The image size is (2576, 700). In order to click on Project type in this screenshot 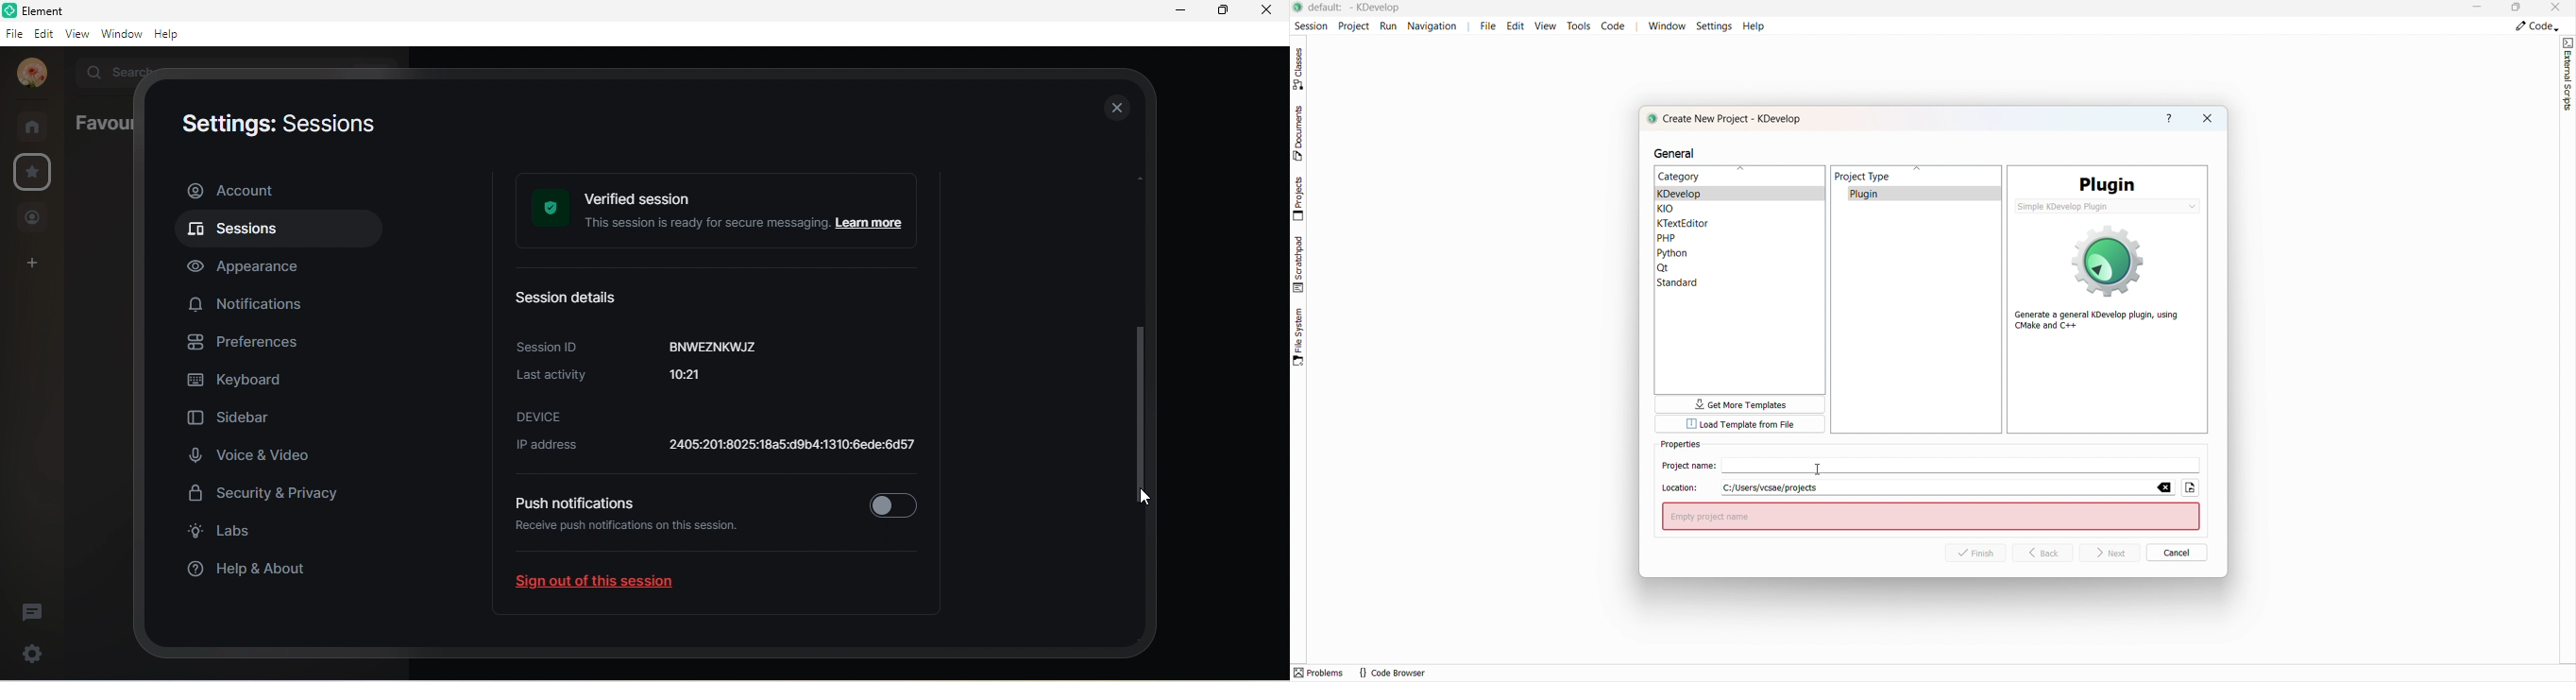, I will do `click(1916, 299)`.